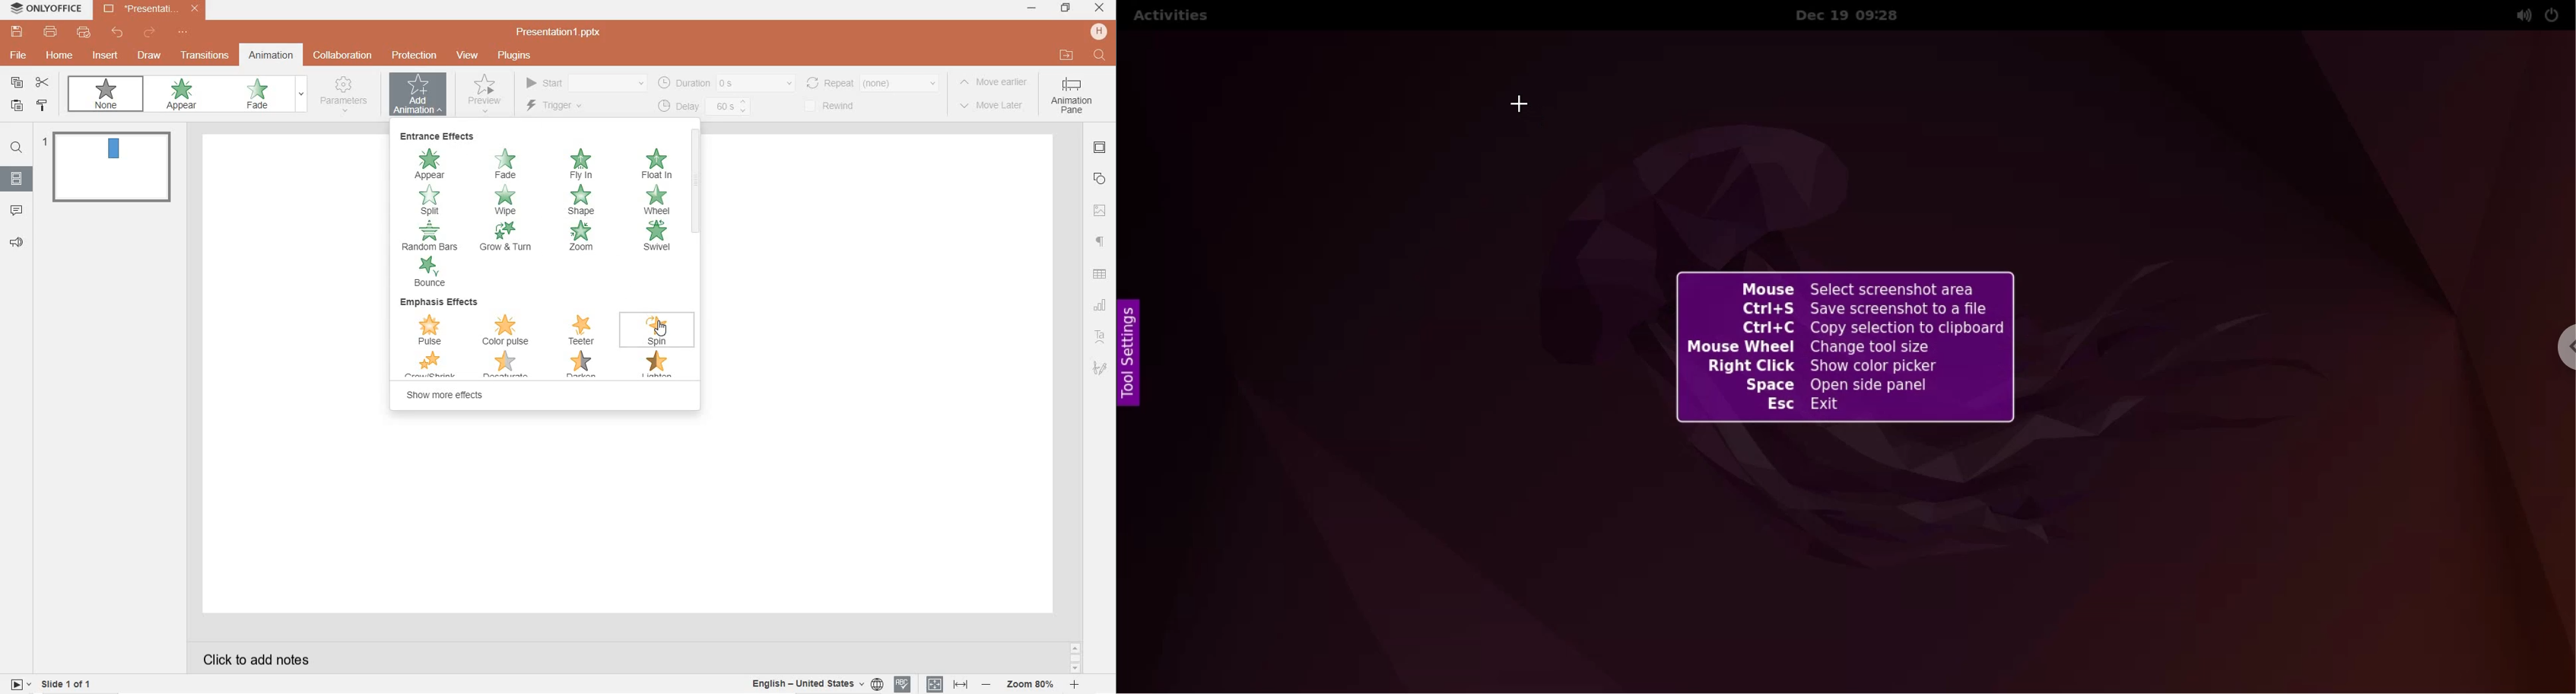 This screenshot has width=2576, height=700. I want to click on appear, so click(432, 164).